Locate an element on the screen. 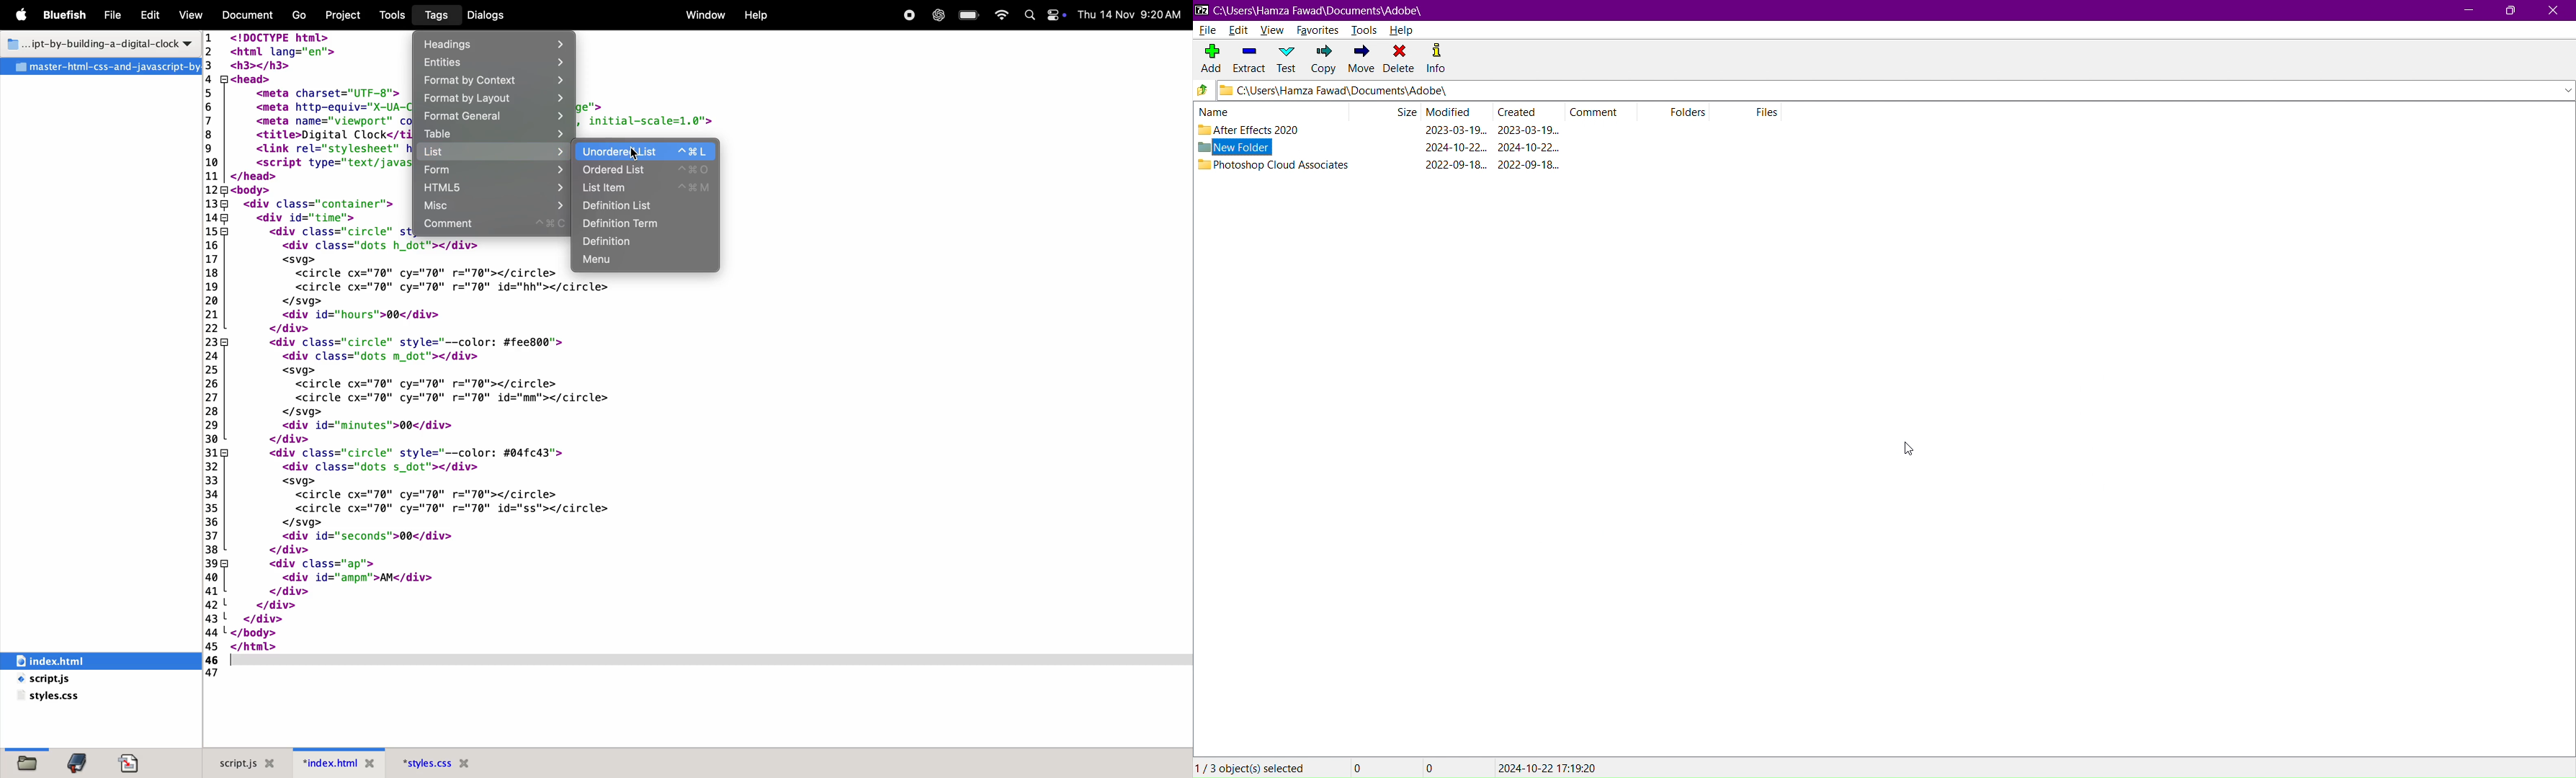 This screenshot has height=784, width=2576. Go is located at coordinates (301, 16).